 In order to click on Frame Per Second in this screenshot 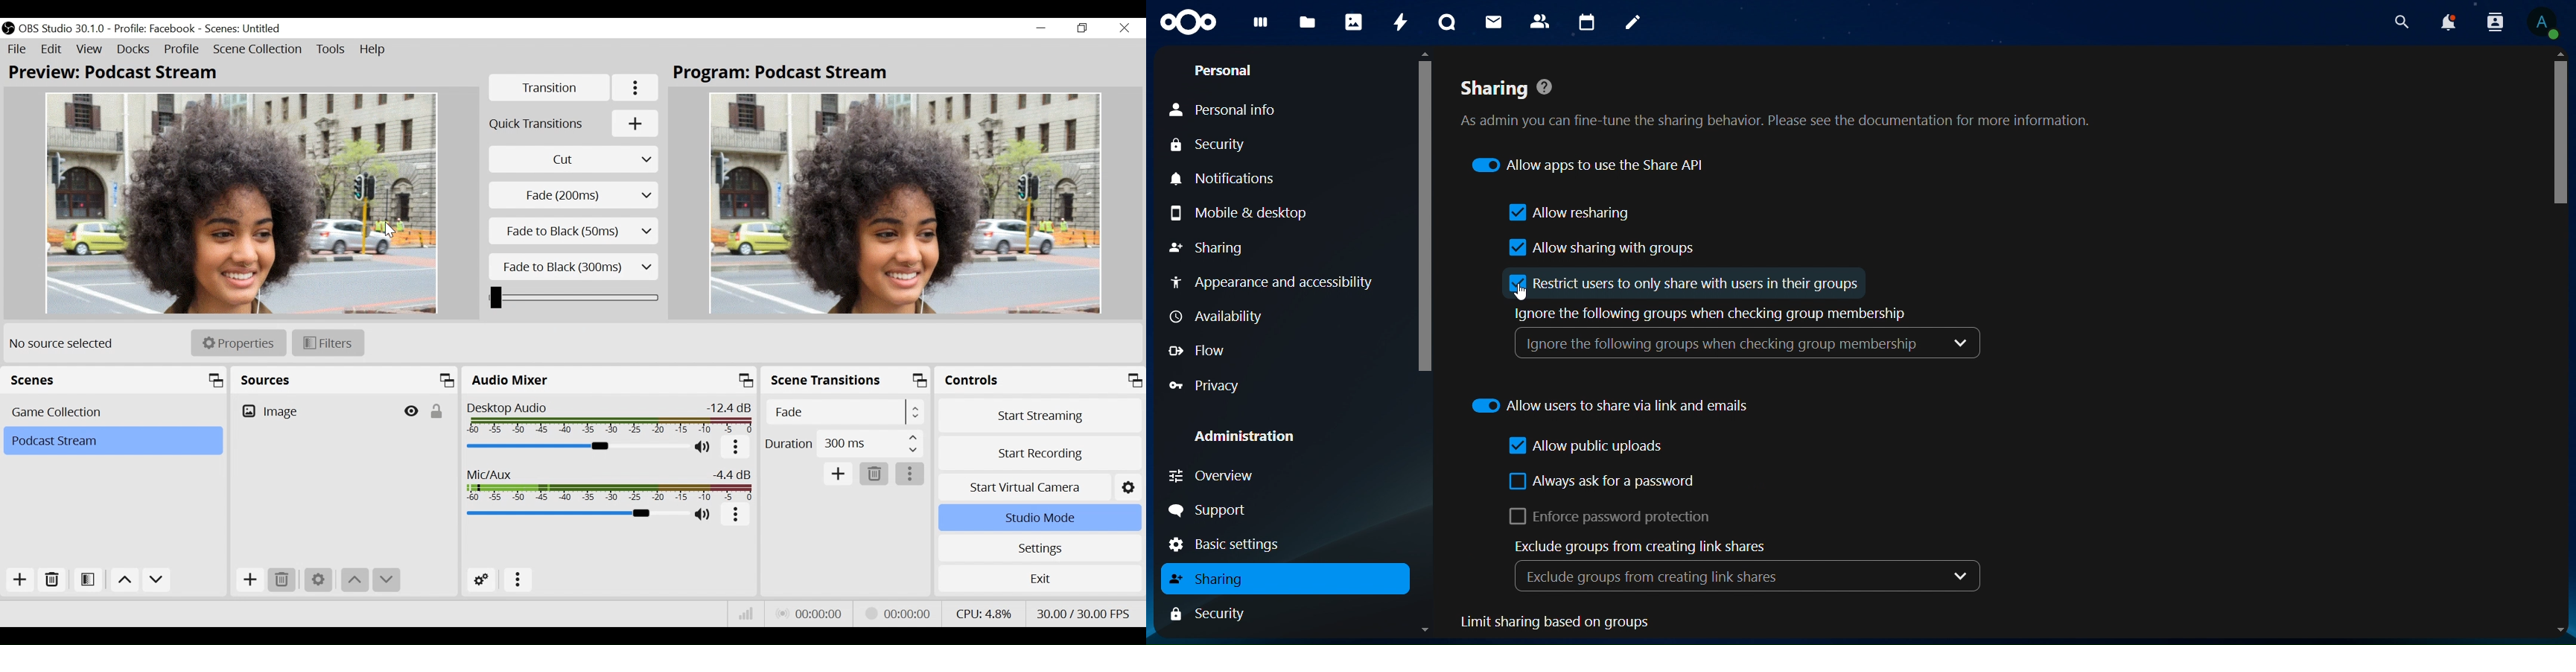, I will do `click(1083, 612)`.